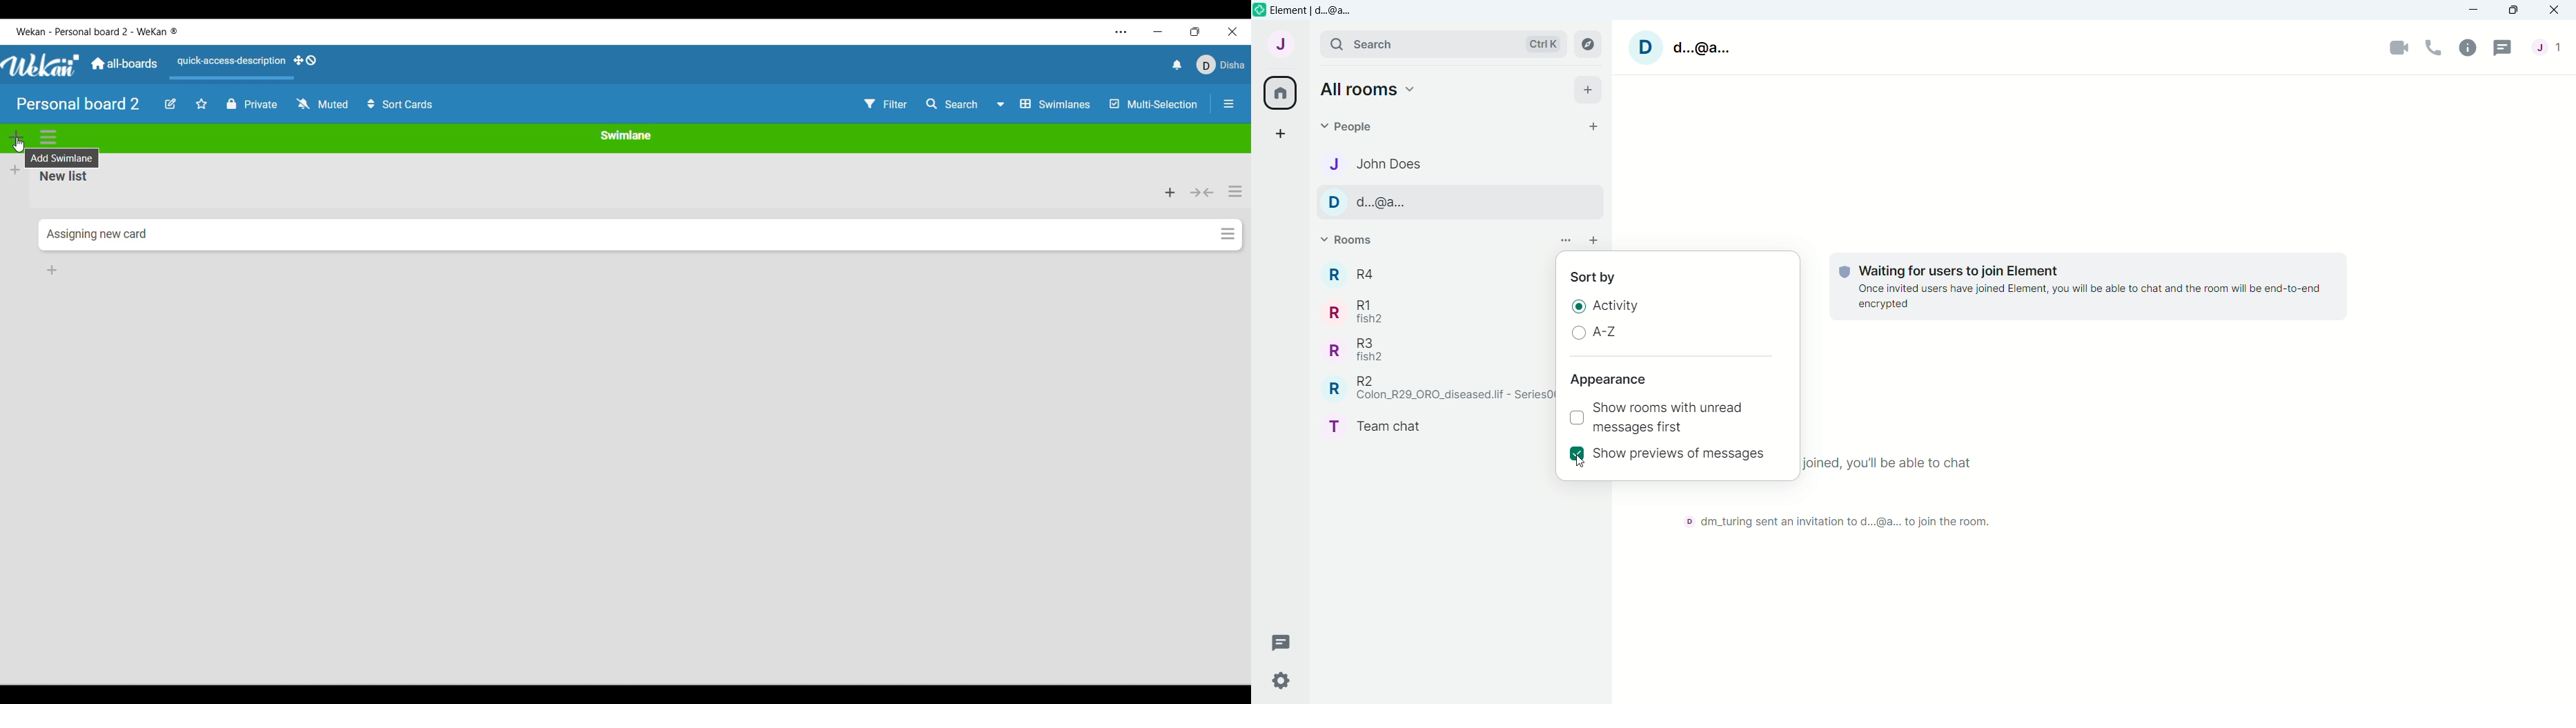 Image resolution: width=2576 pixels, height=728 pixels. Describe the element at coordinates (229, 66) in the screenshot. I see `Quick access description` at that location.